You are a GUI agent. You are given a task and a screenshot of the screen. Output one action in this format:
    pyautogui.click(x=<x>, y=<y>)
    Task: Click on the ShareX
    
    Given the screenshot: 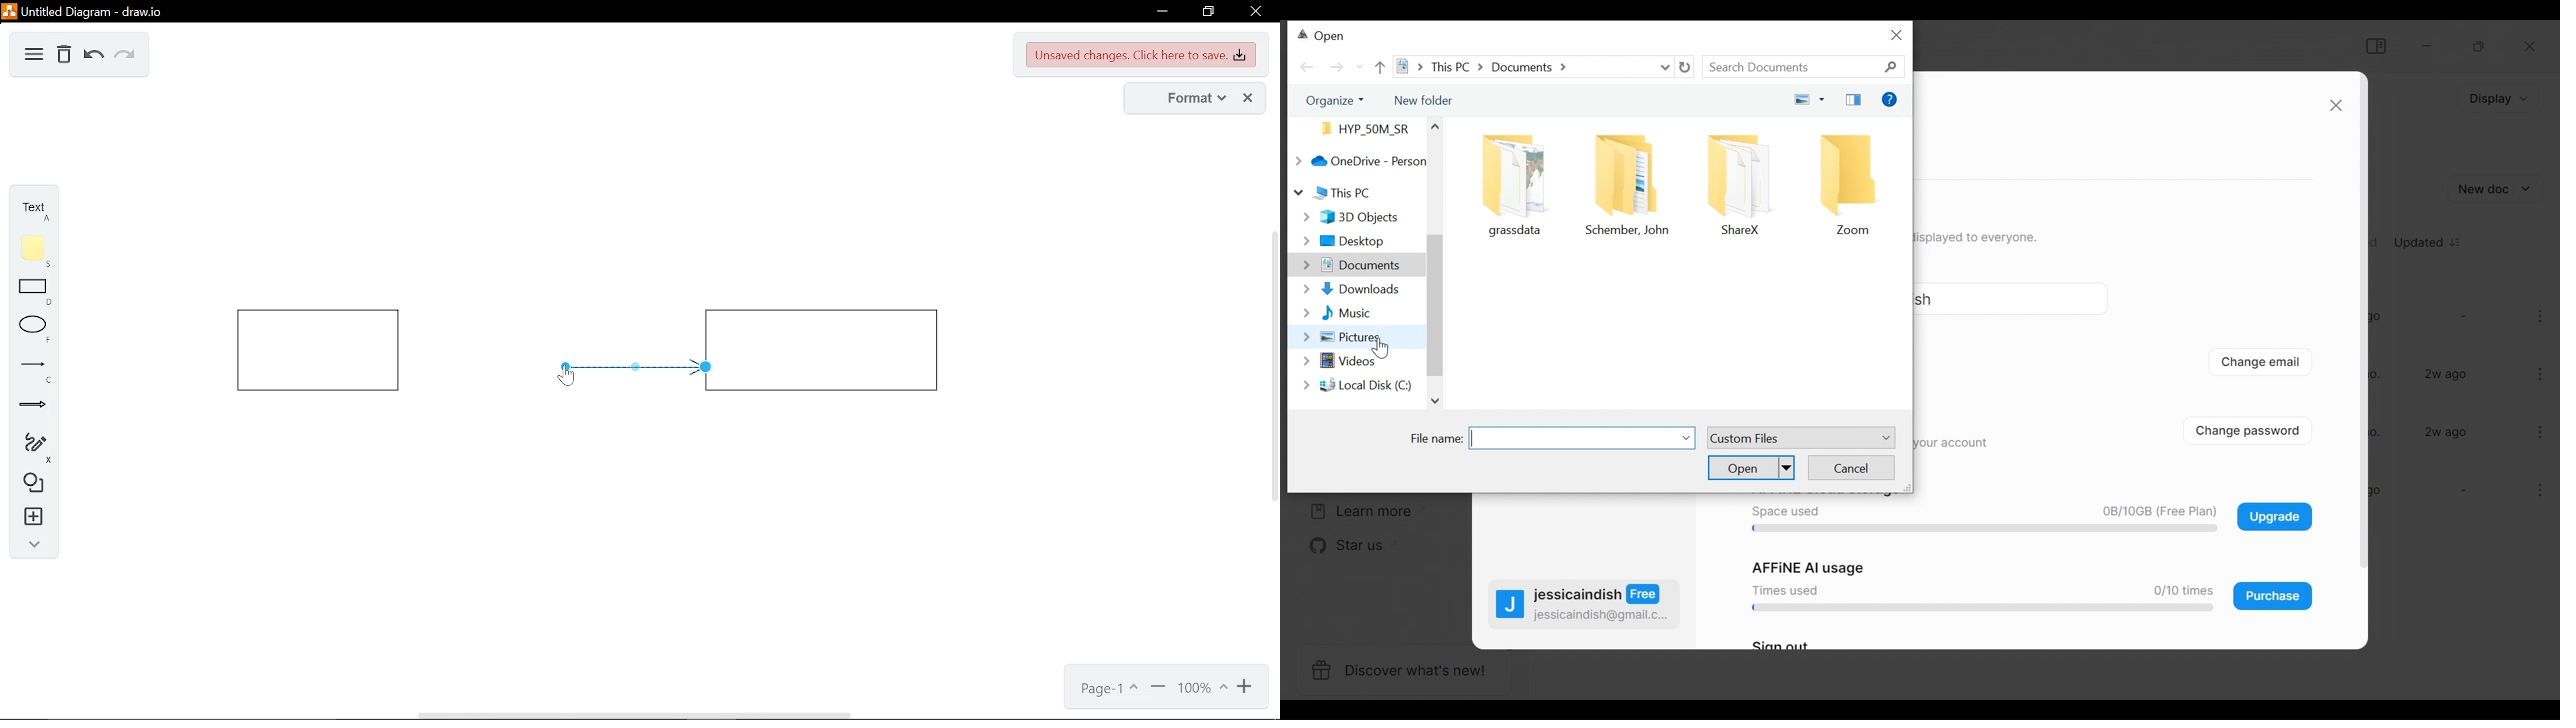 What is the action you would take?
    pyautogui.click(x=1740, y=231)
    